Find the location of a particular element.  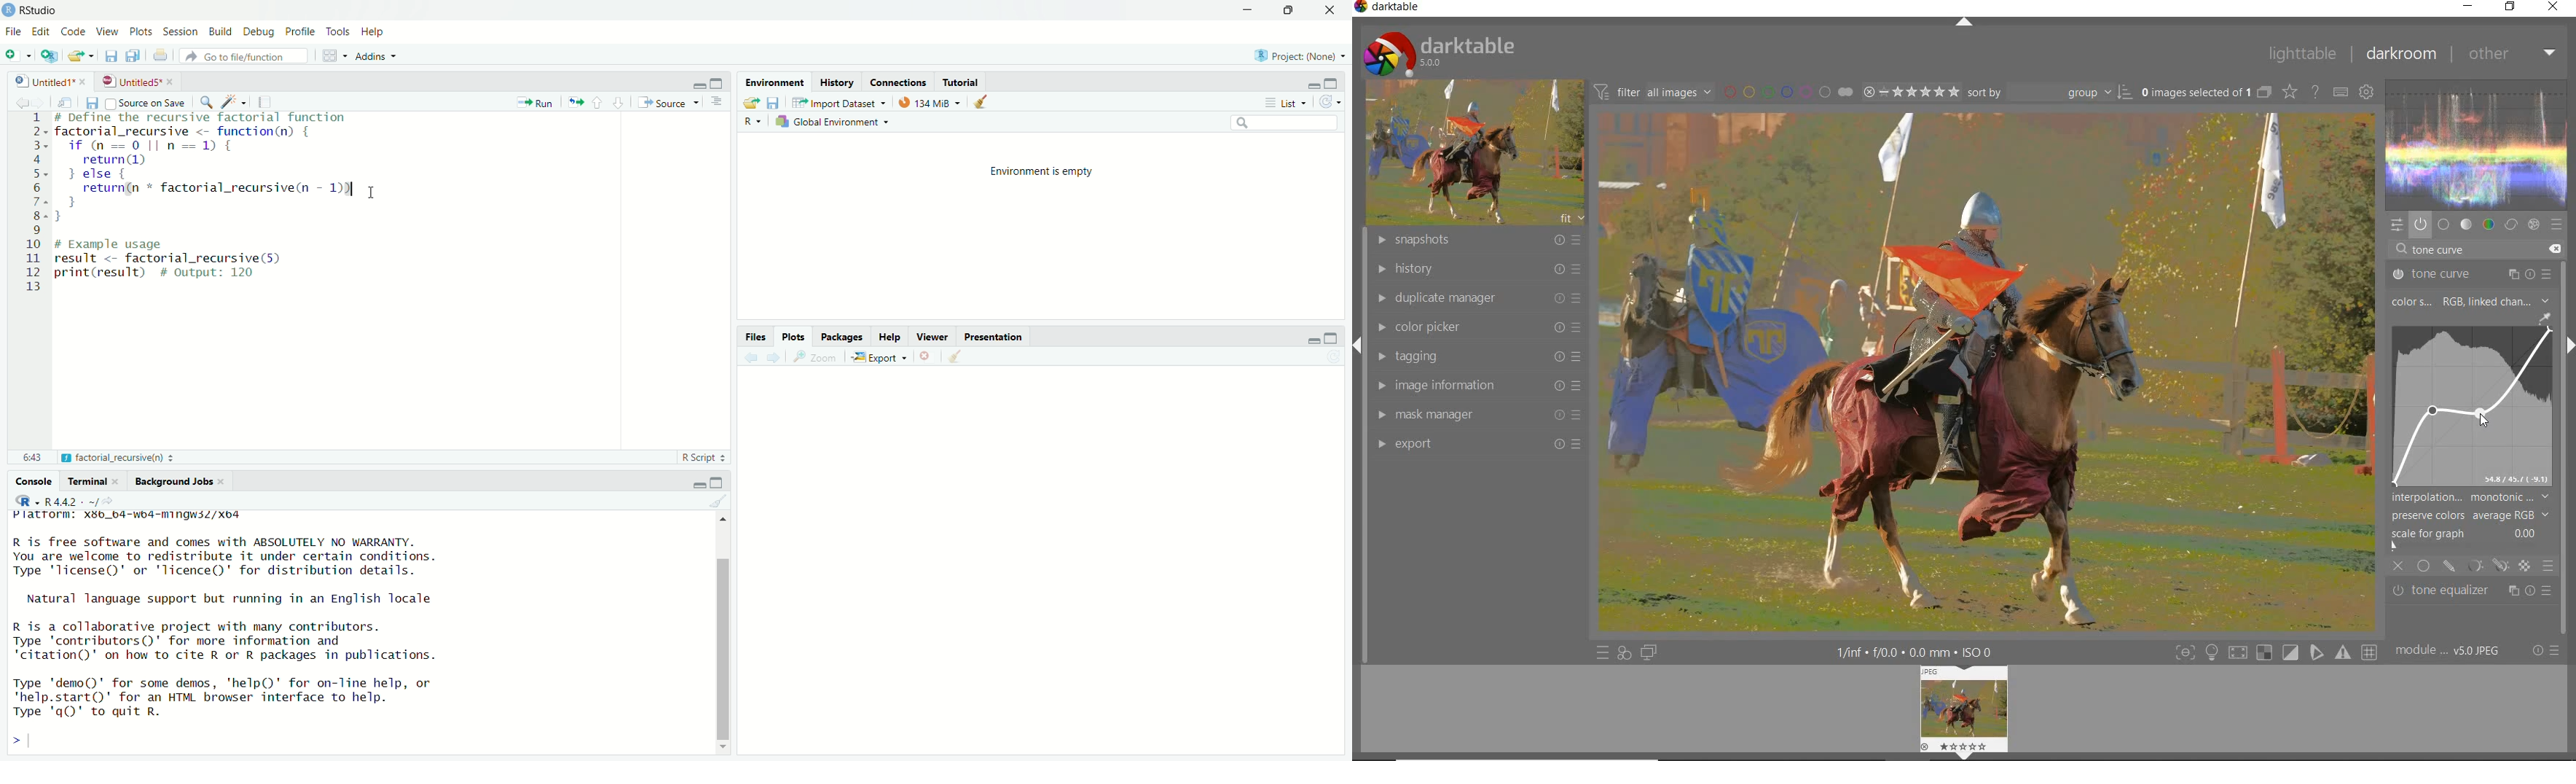

expand/collapse is located at coordinates (1964, 23).